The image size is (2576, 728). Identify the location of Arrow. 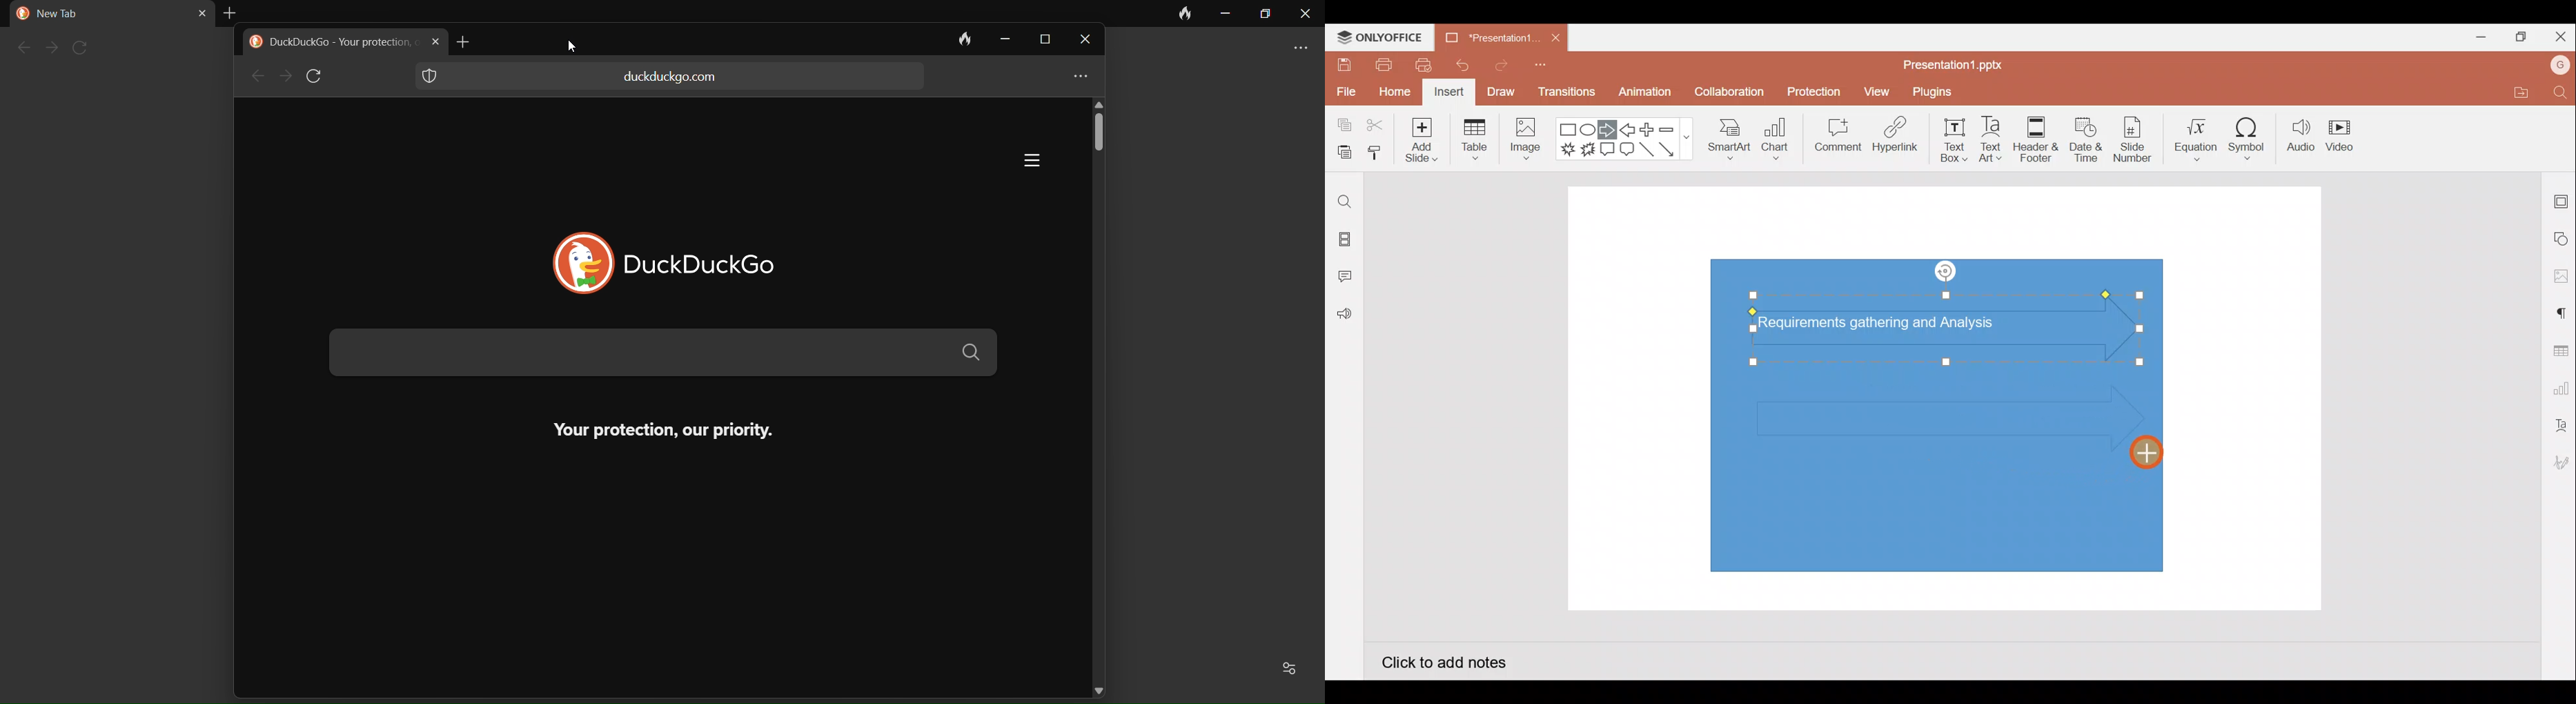
(1674, 149).